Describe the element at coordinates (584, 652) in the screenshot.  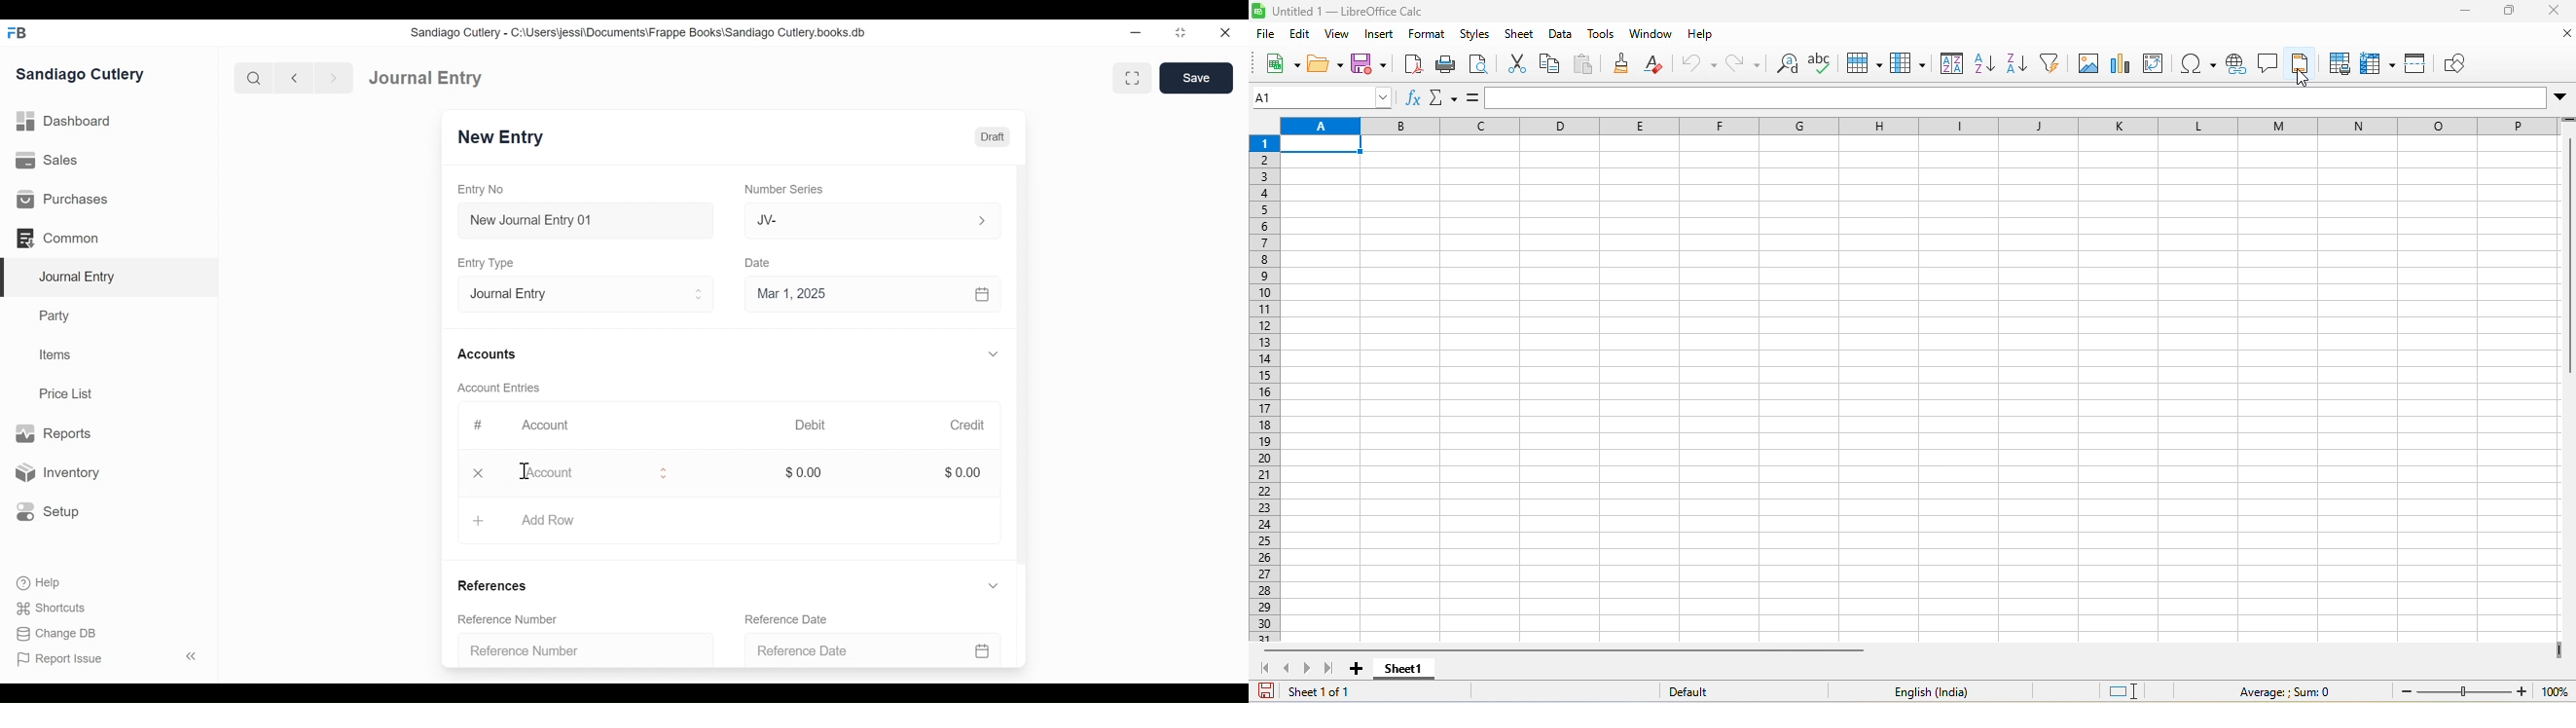
I see `Reference Number` at that location.